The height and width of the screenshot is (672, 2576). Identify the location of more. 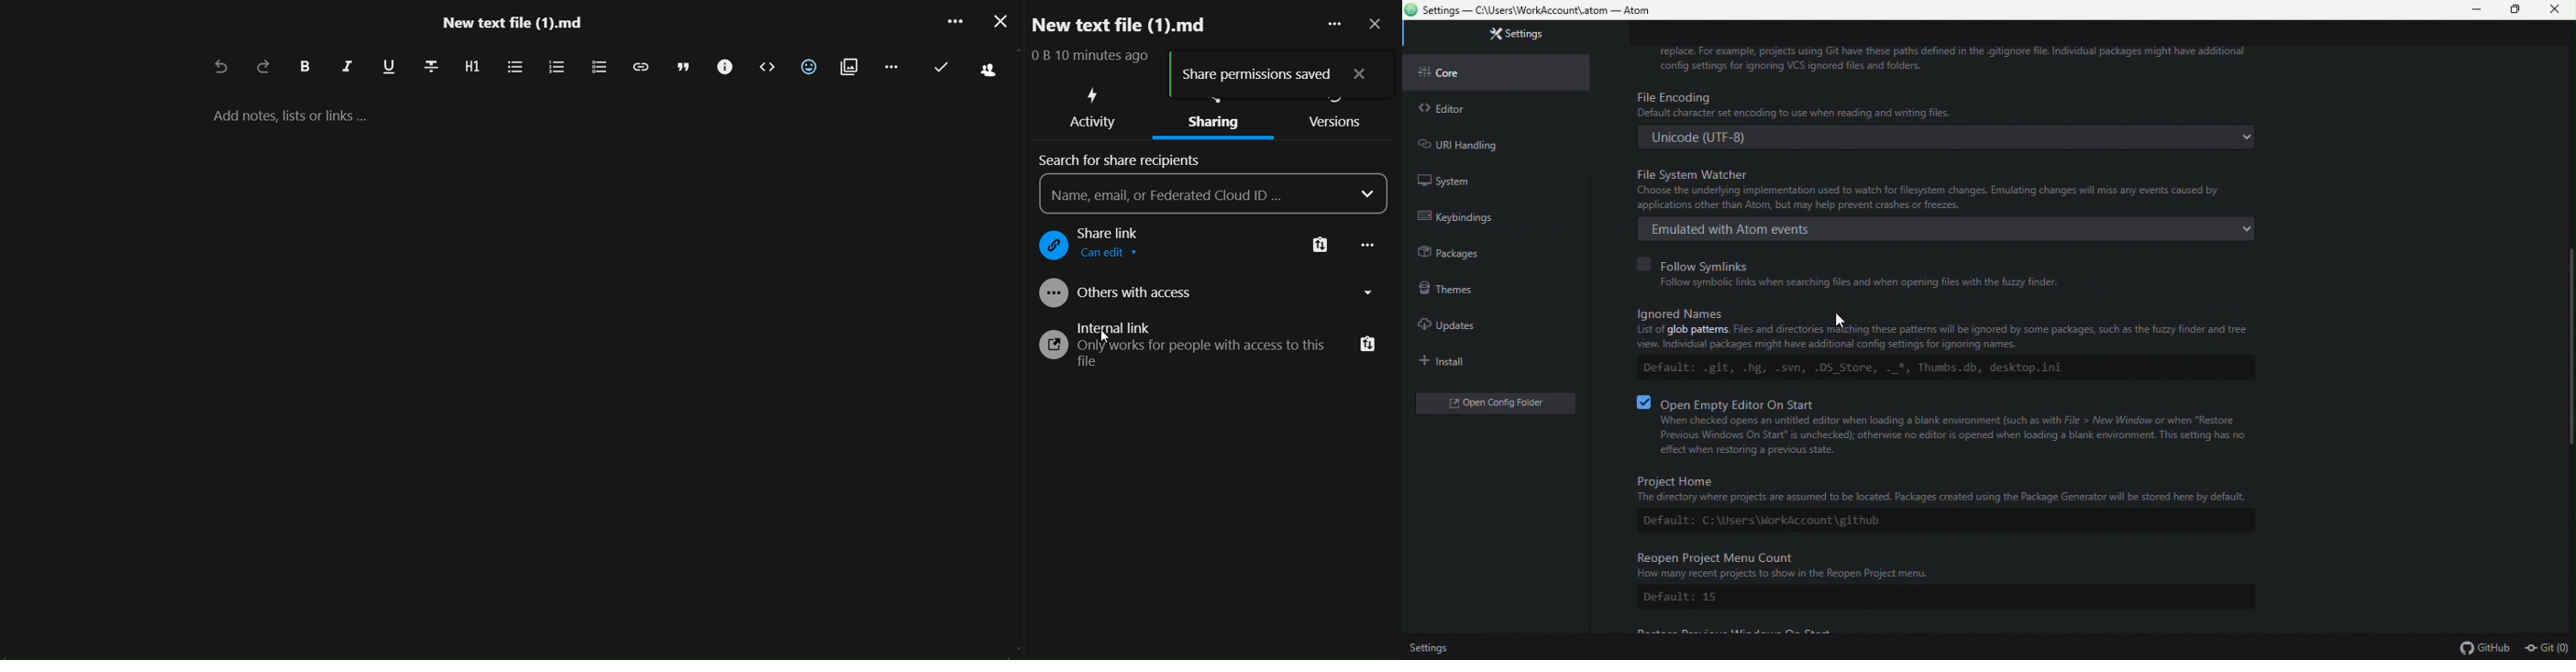
(1329, 26).